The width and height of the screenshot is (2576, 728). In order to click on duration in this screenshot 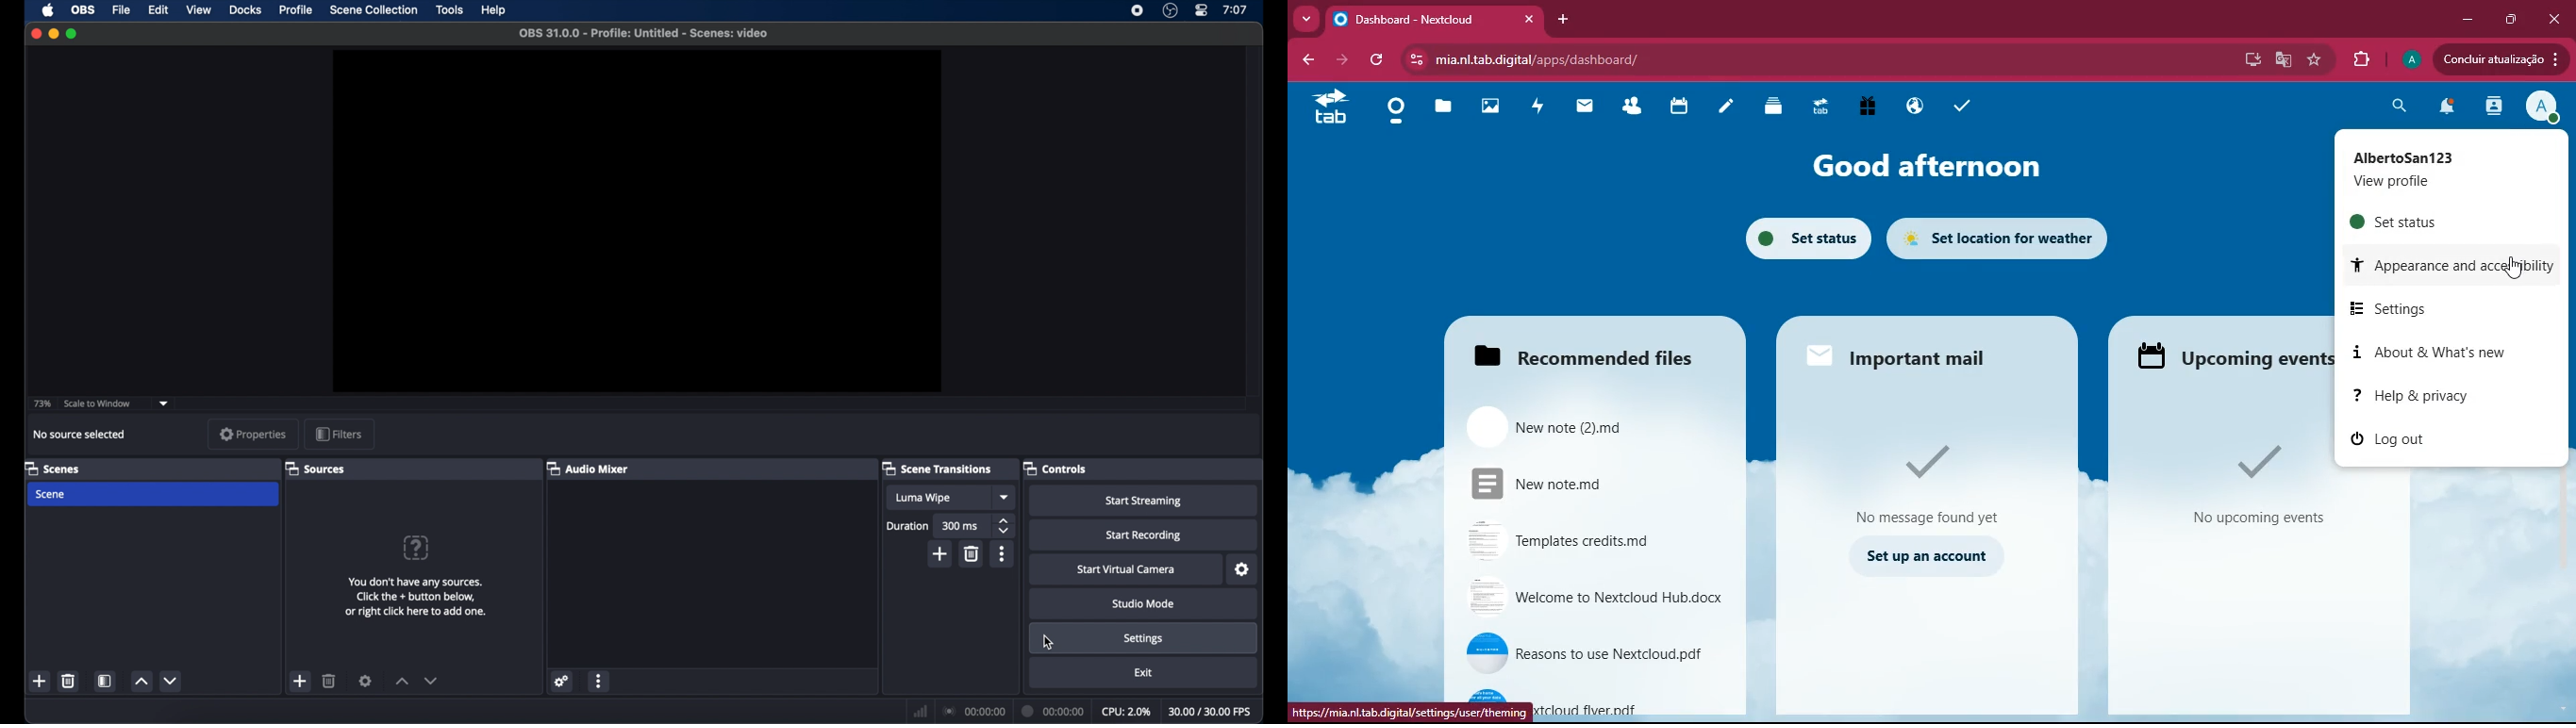, I will do `click(907, 526)`.